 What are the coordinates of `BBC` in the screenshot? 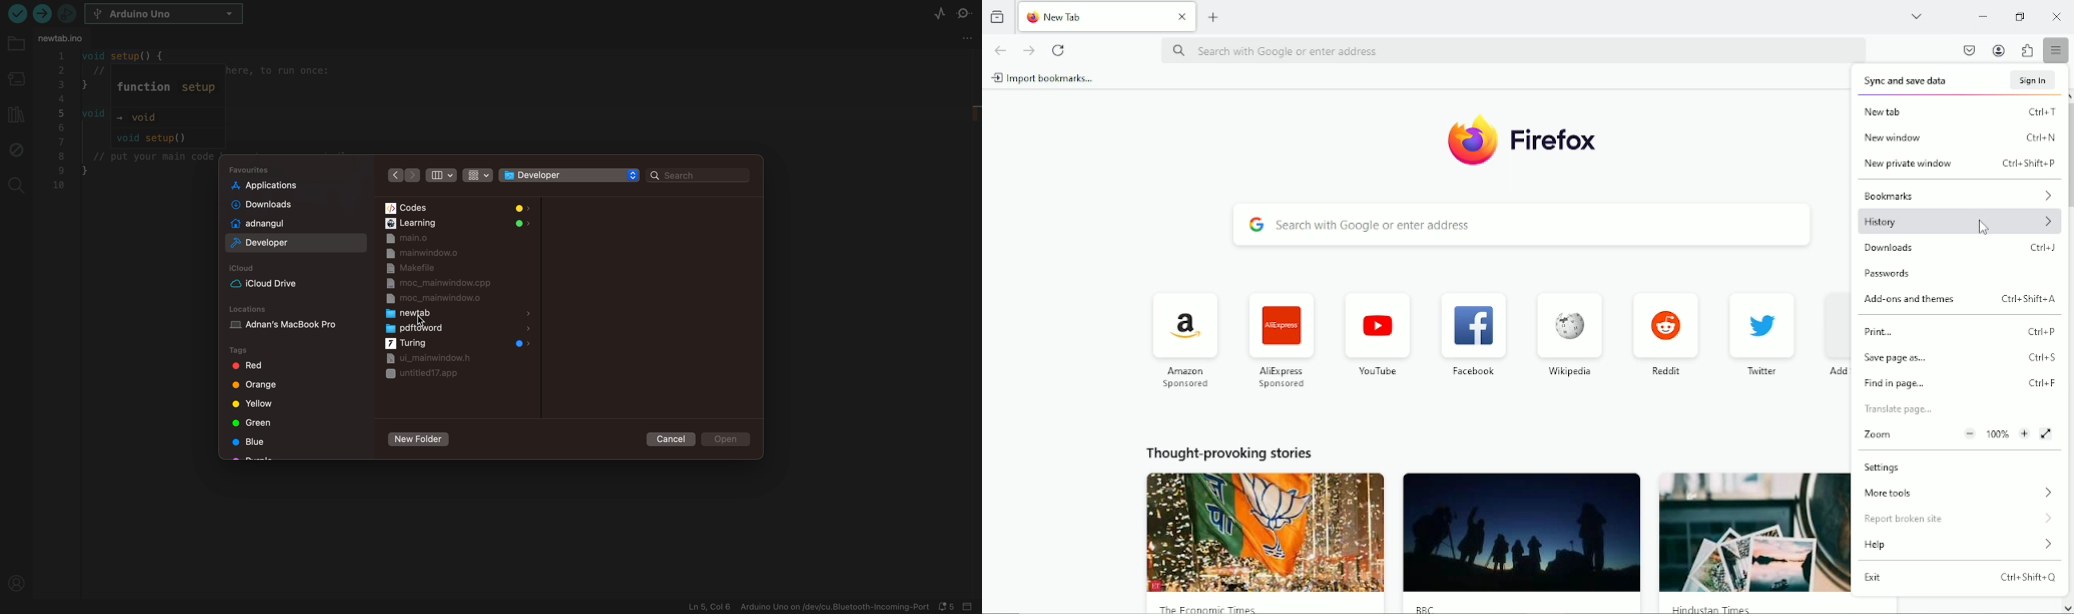 It's located at (1428, 607).